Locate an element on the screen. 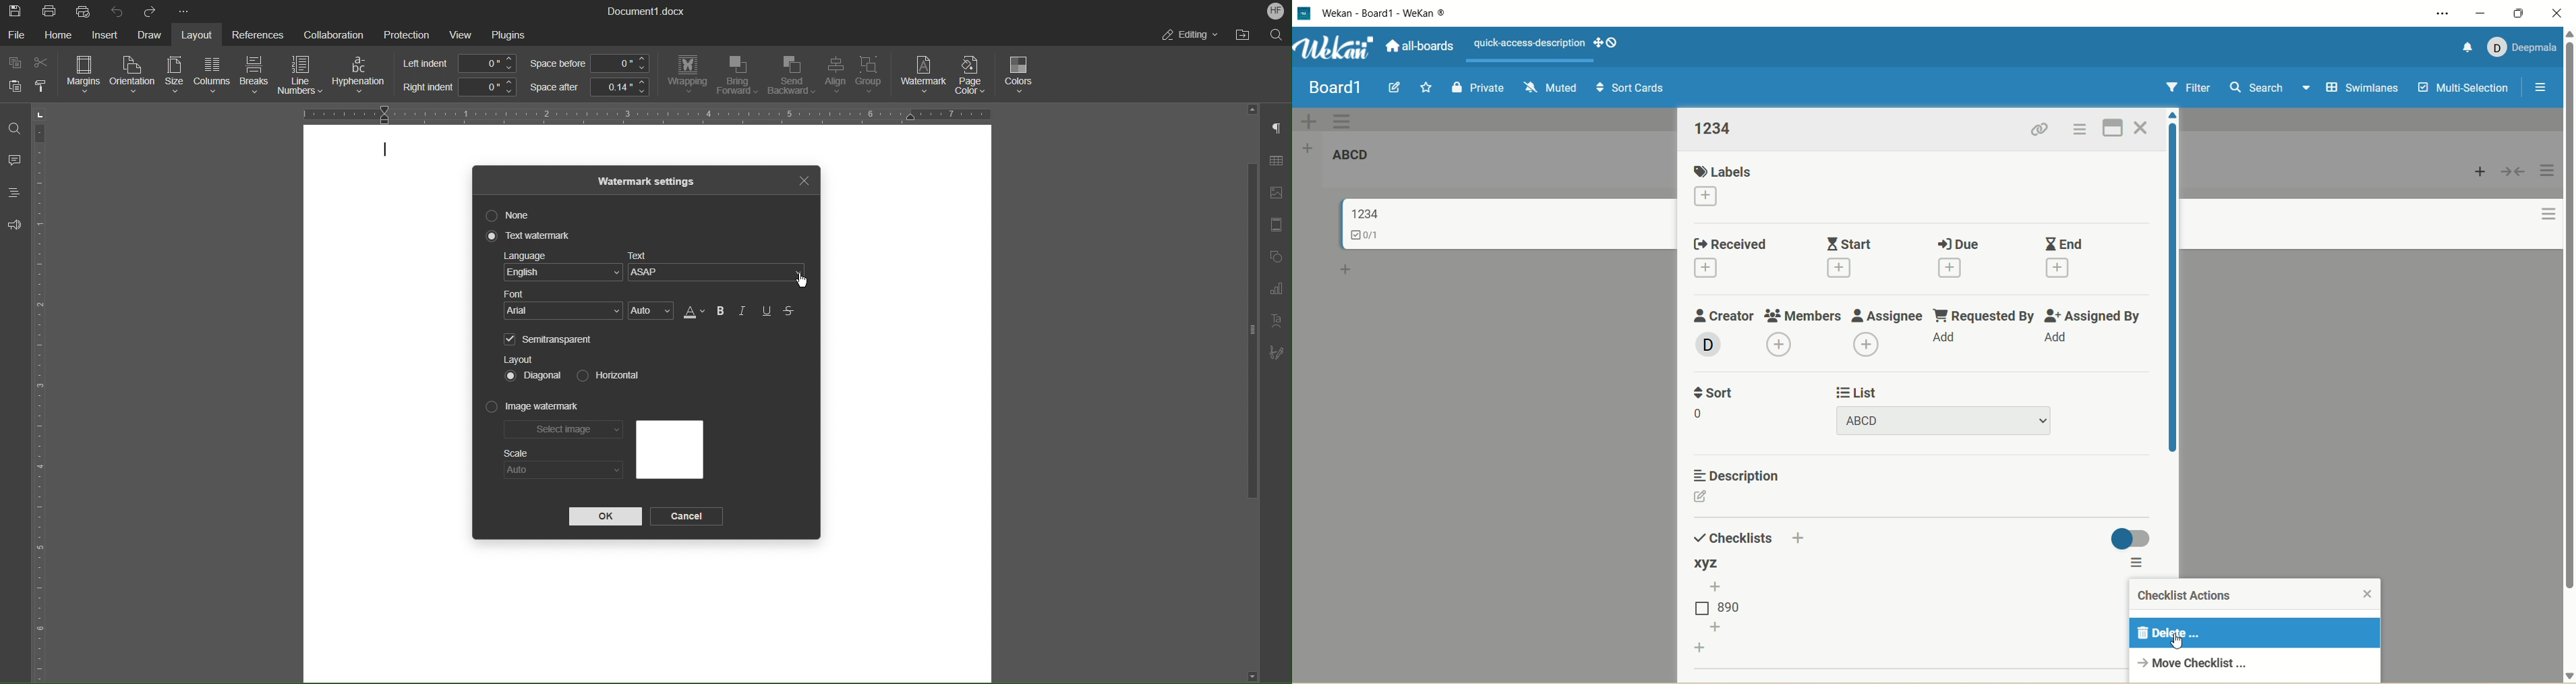  add is located at coordinates (1712, 196).